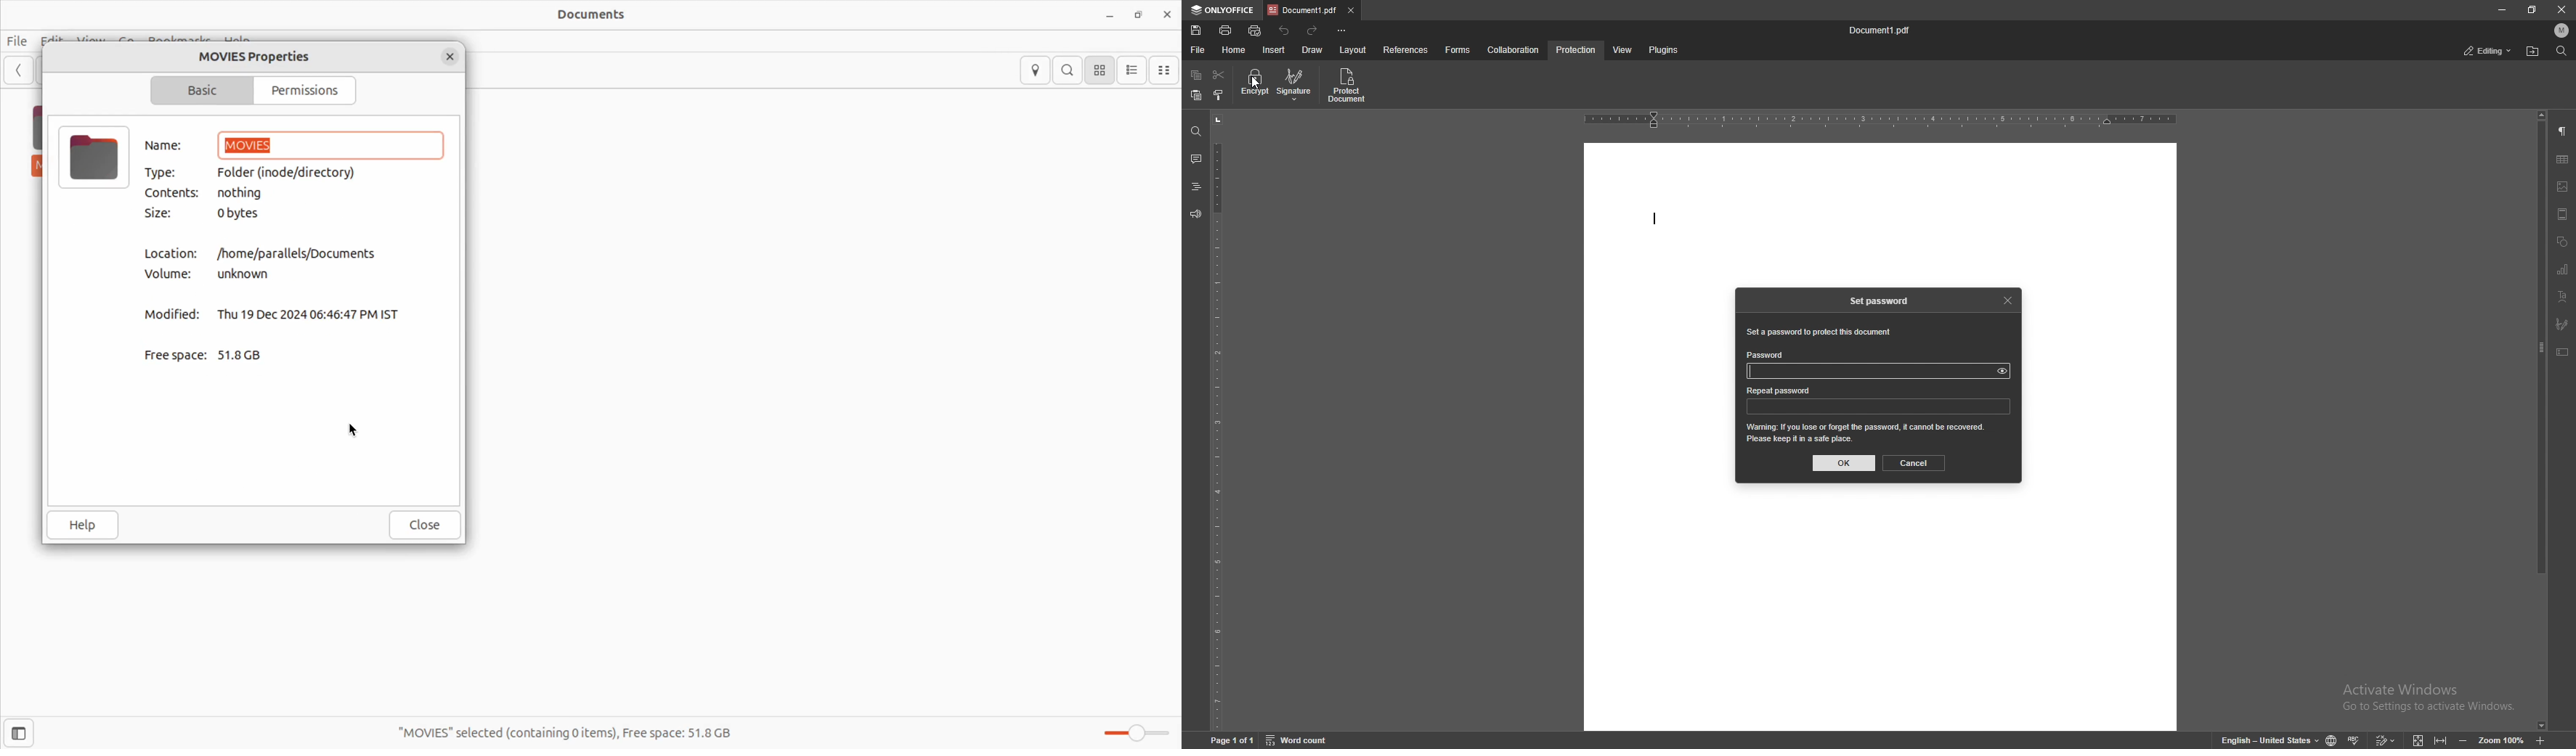  What do you see at coordinates (1195, 75) in the screenshot?
I see `copy` at bounding box center [1195, 75].